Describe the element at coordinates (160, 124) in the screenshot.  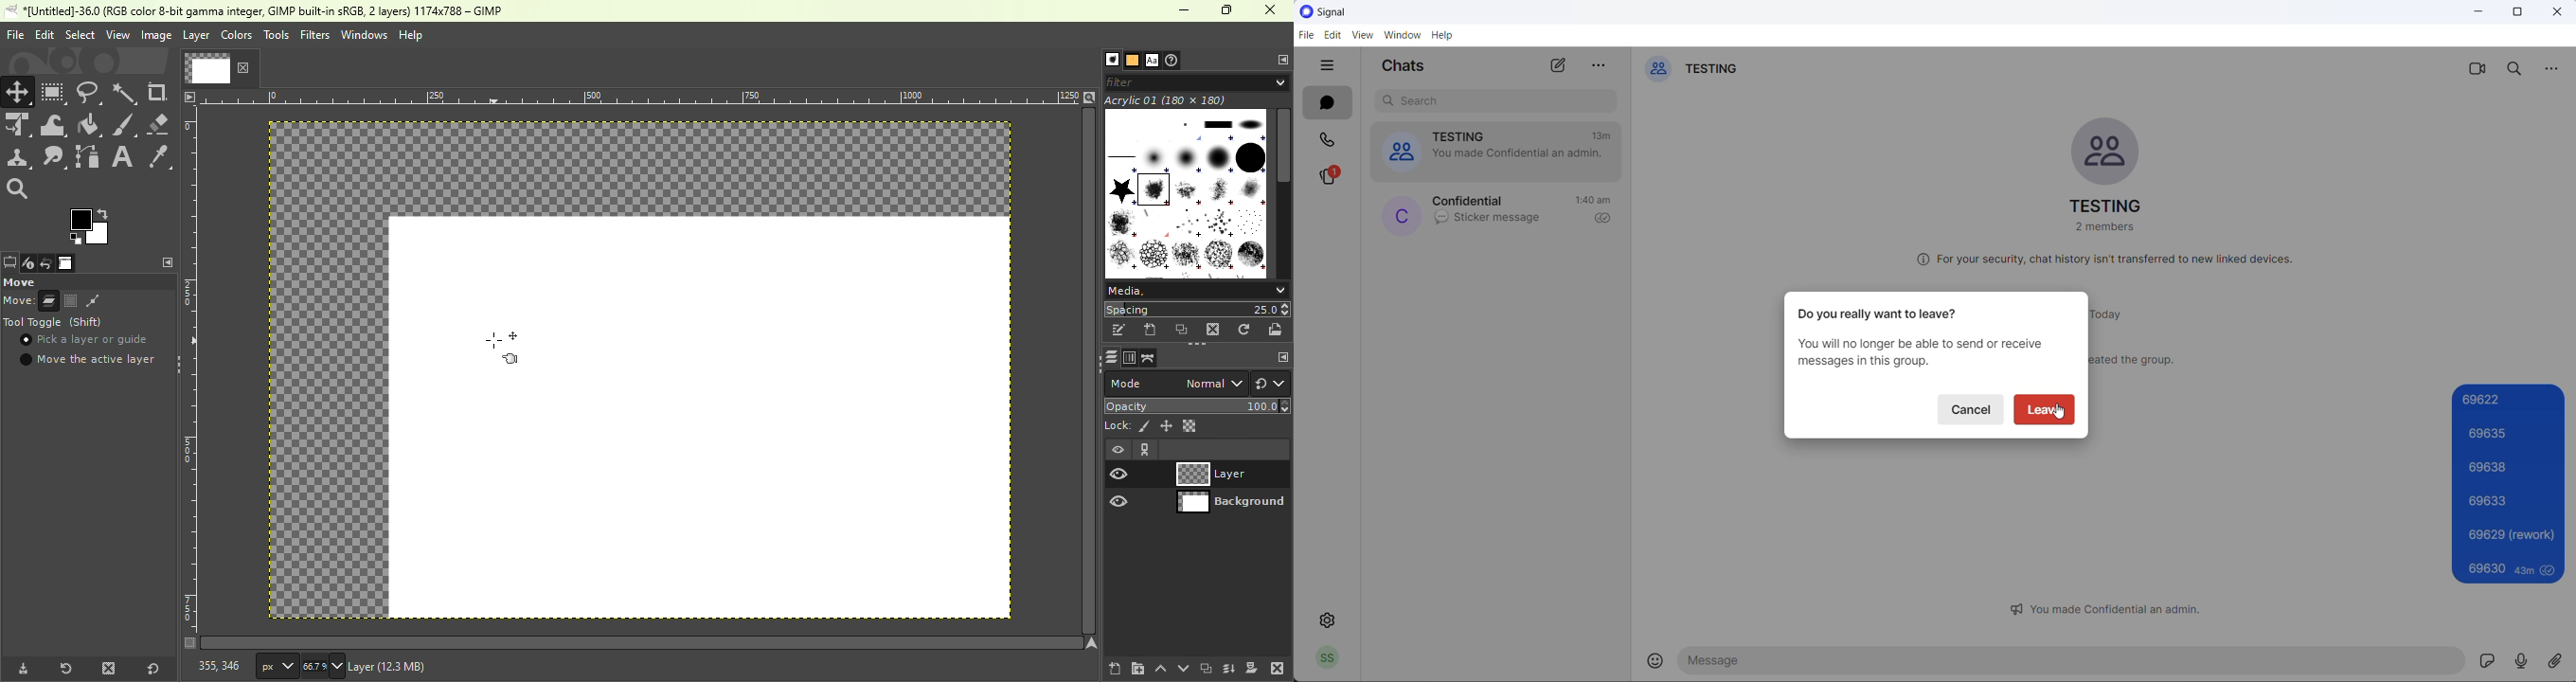
I see `Eraser tool` at that location.